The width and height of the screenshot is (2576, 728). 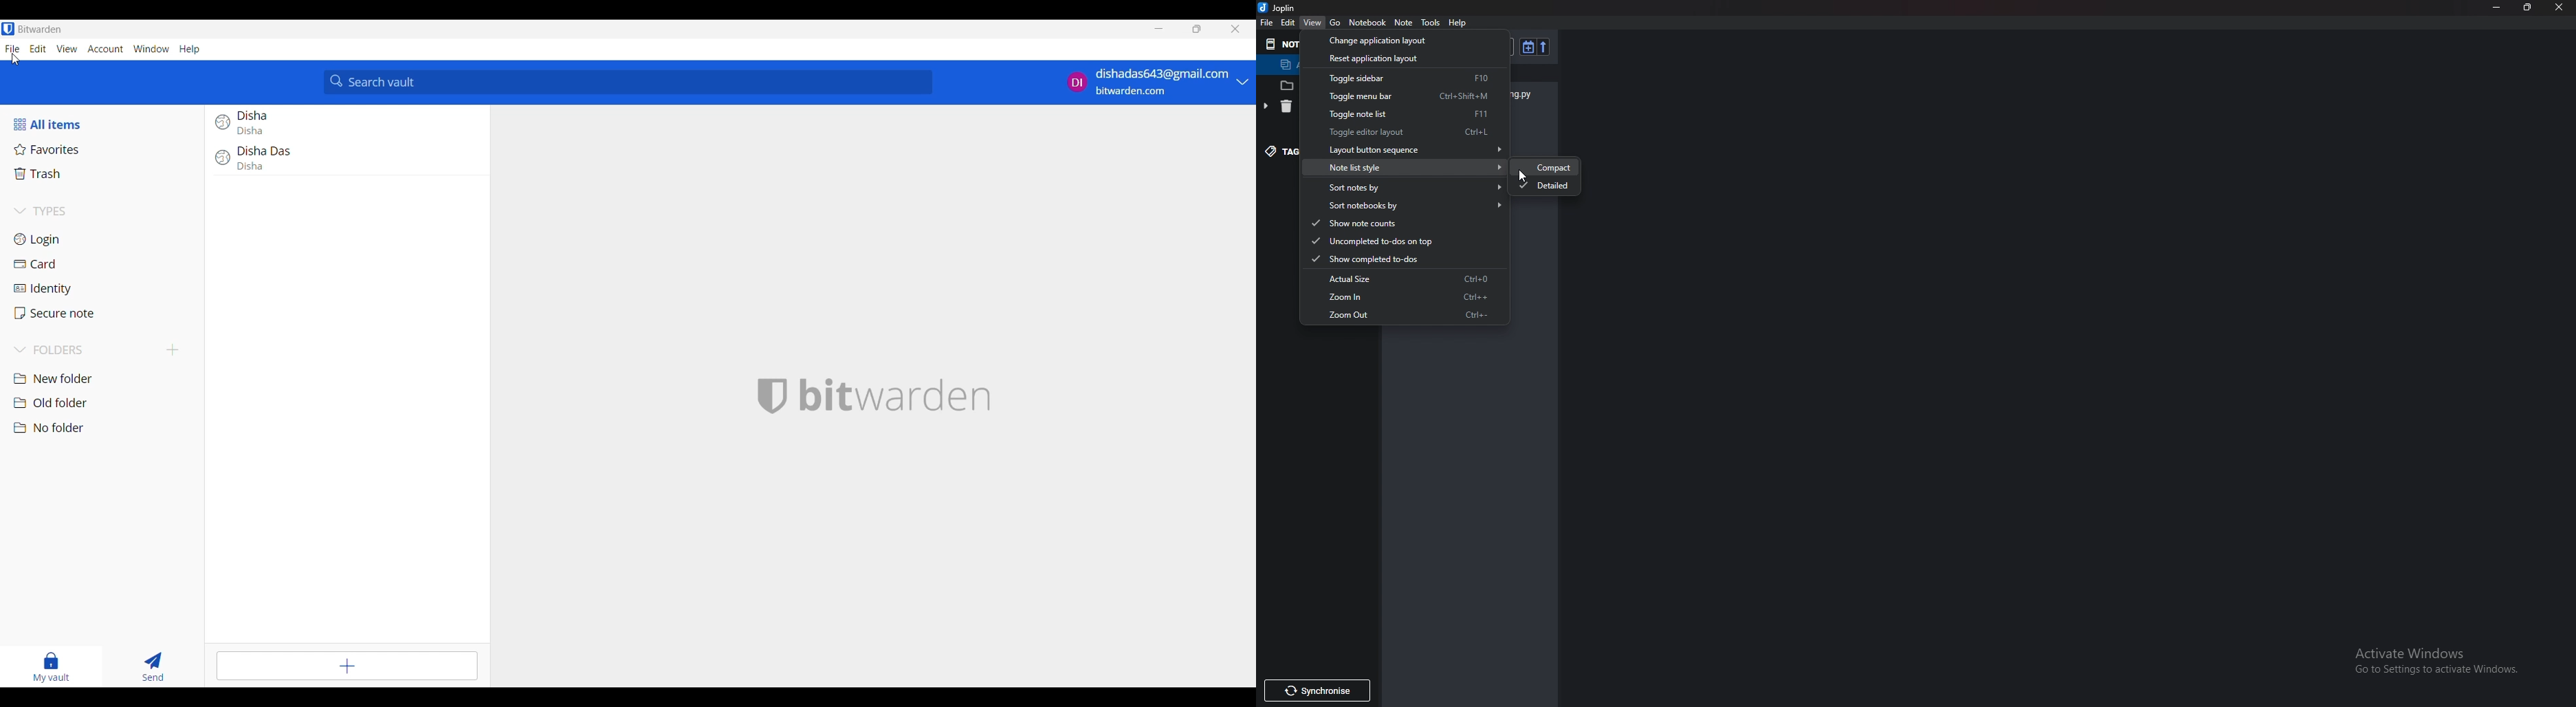 I want to click on Sort notes by, so click(x=1409, y=186).